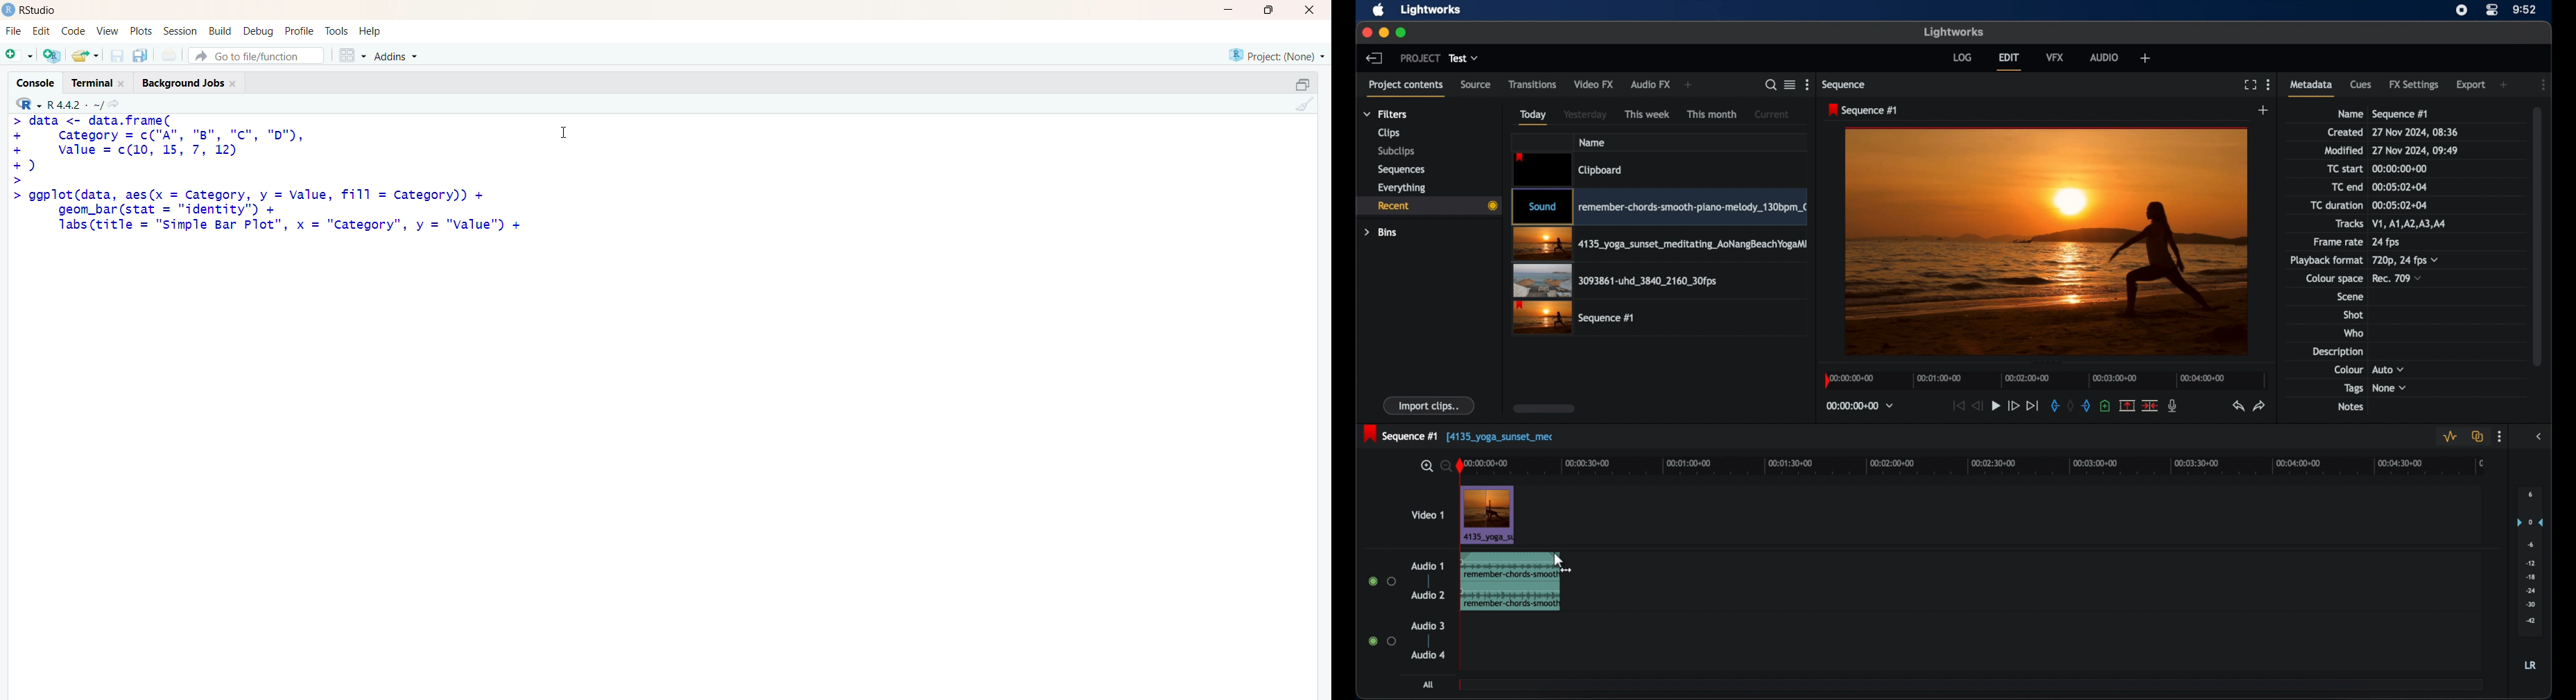 This screenshot has width=2576, height=700. What do you see at coordinates (219, 31) in the screenshot?
I see `build` at bounding box center [219, 31].